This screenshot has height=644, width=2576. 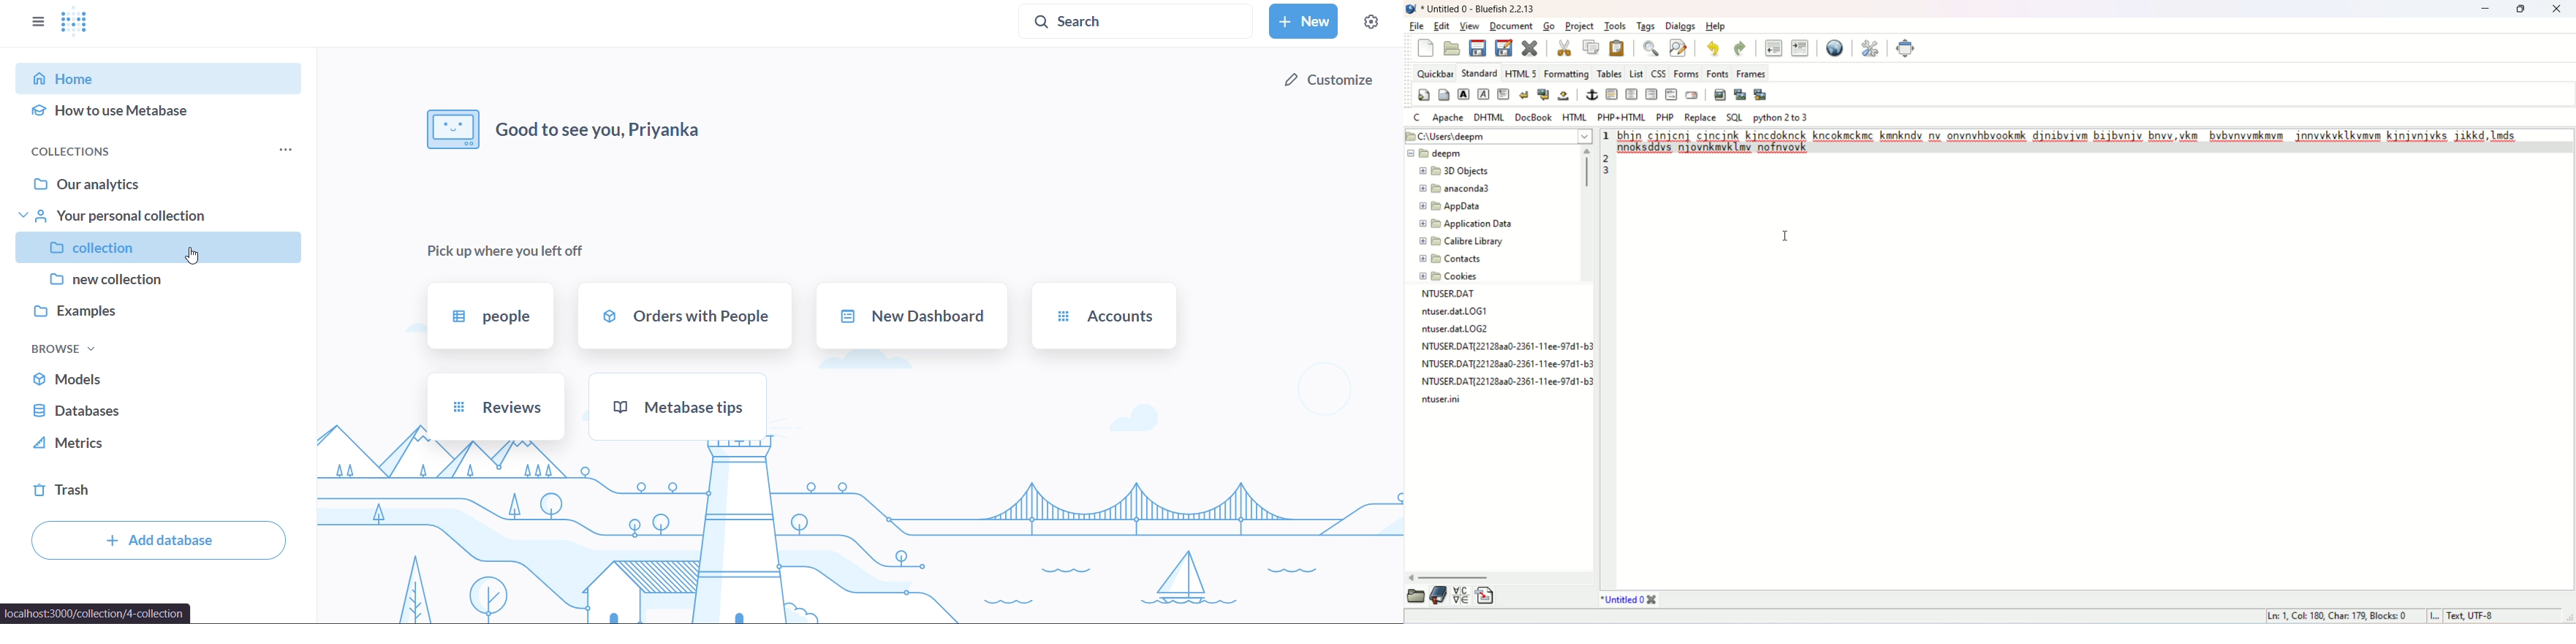 What do you see at coordinates (1482, 93) in the screenshot?
I see `emphasize` at bounding box center [1482, 93].